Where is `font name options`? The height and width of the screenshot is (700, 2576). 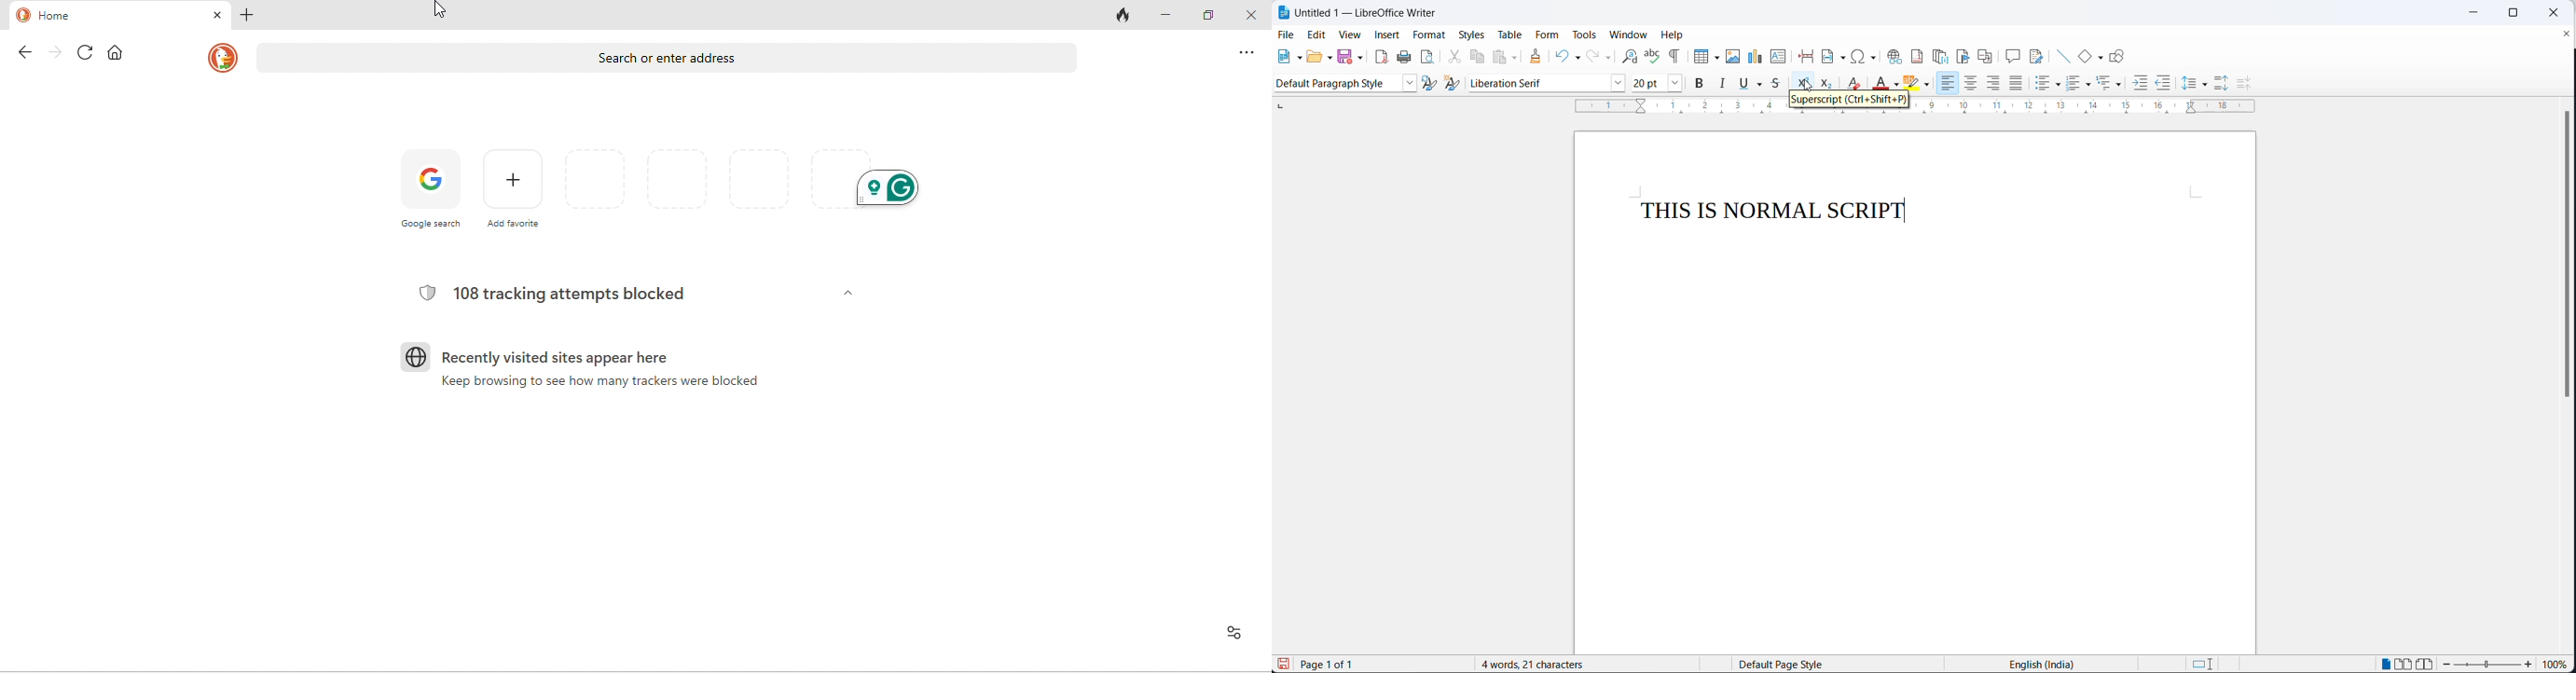
font name options is located at coordinates (1620, 84).